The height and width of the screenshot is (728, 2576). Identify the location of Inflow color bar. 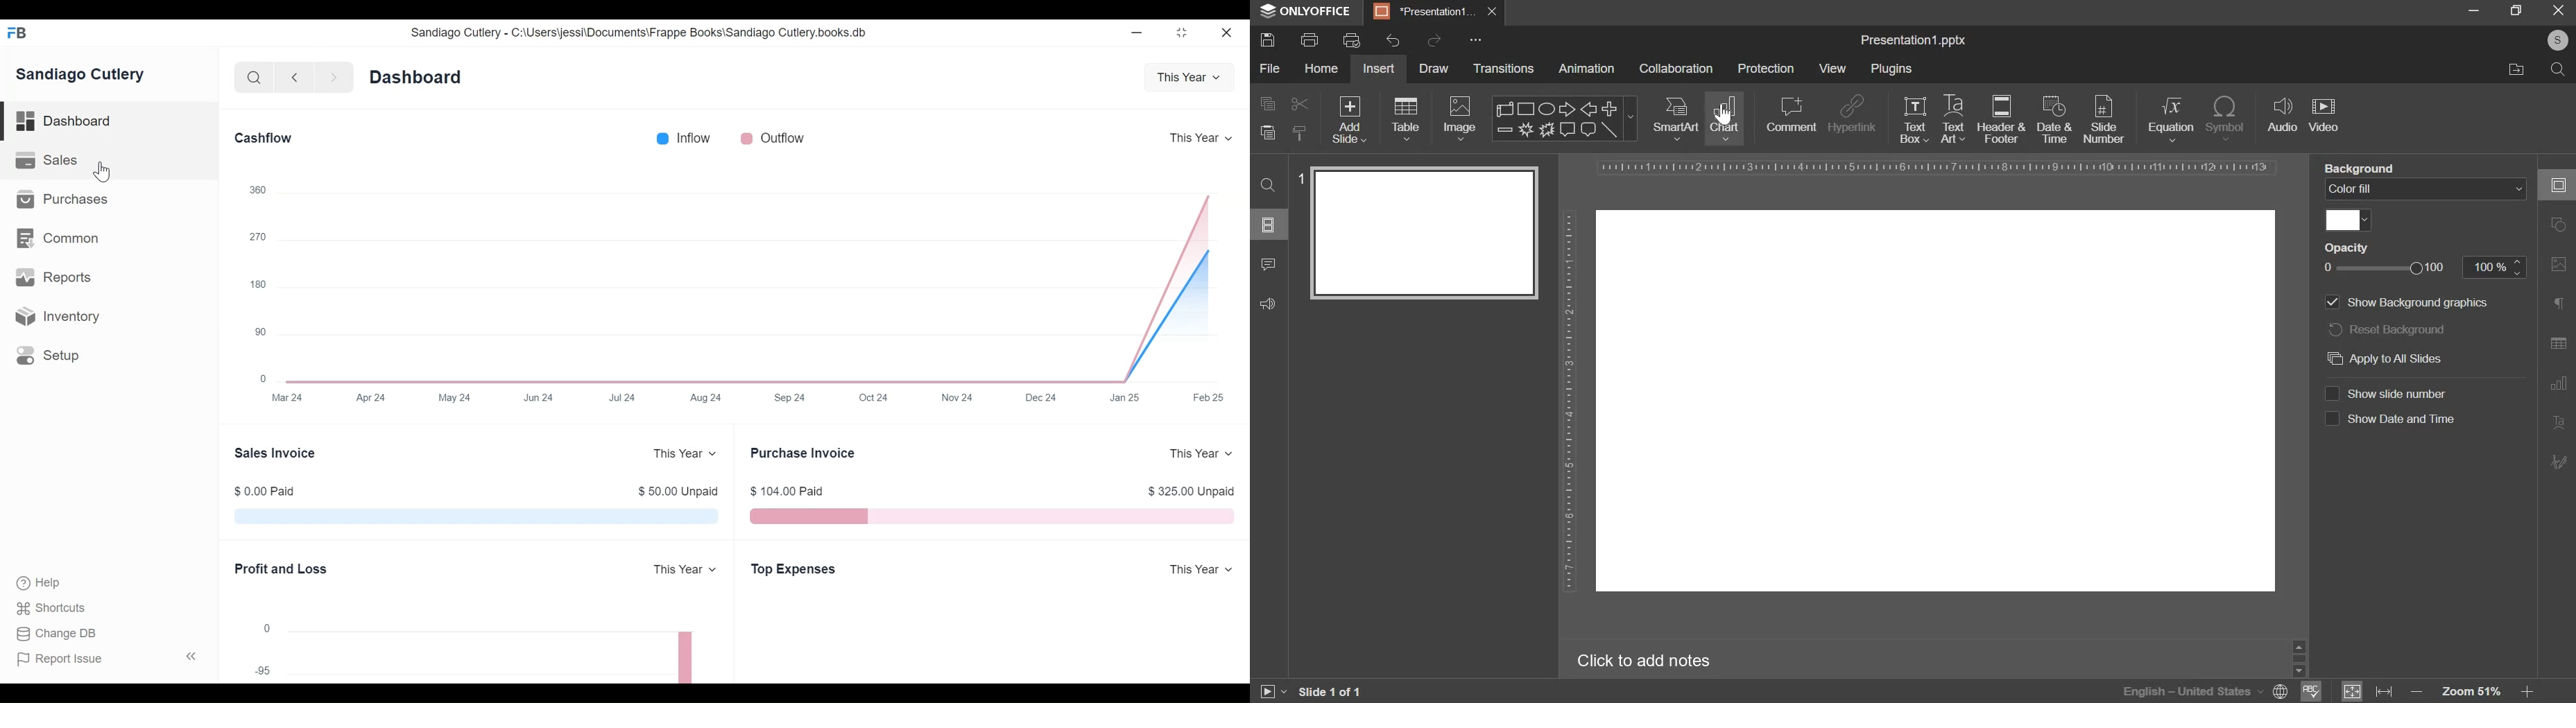
(662, 138).